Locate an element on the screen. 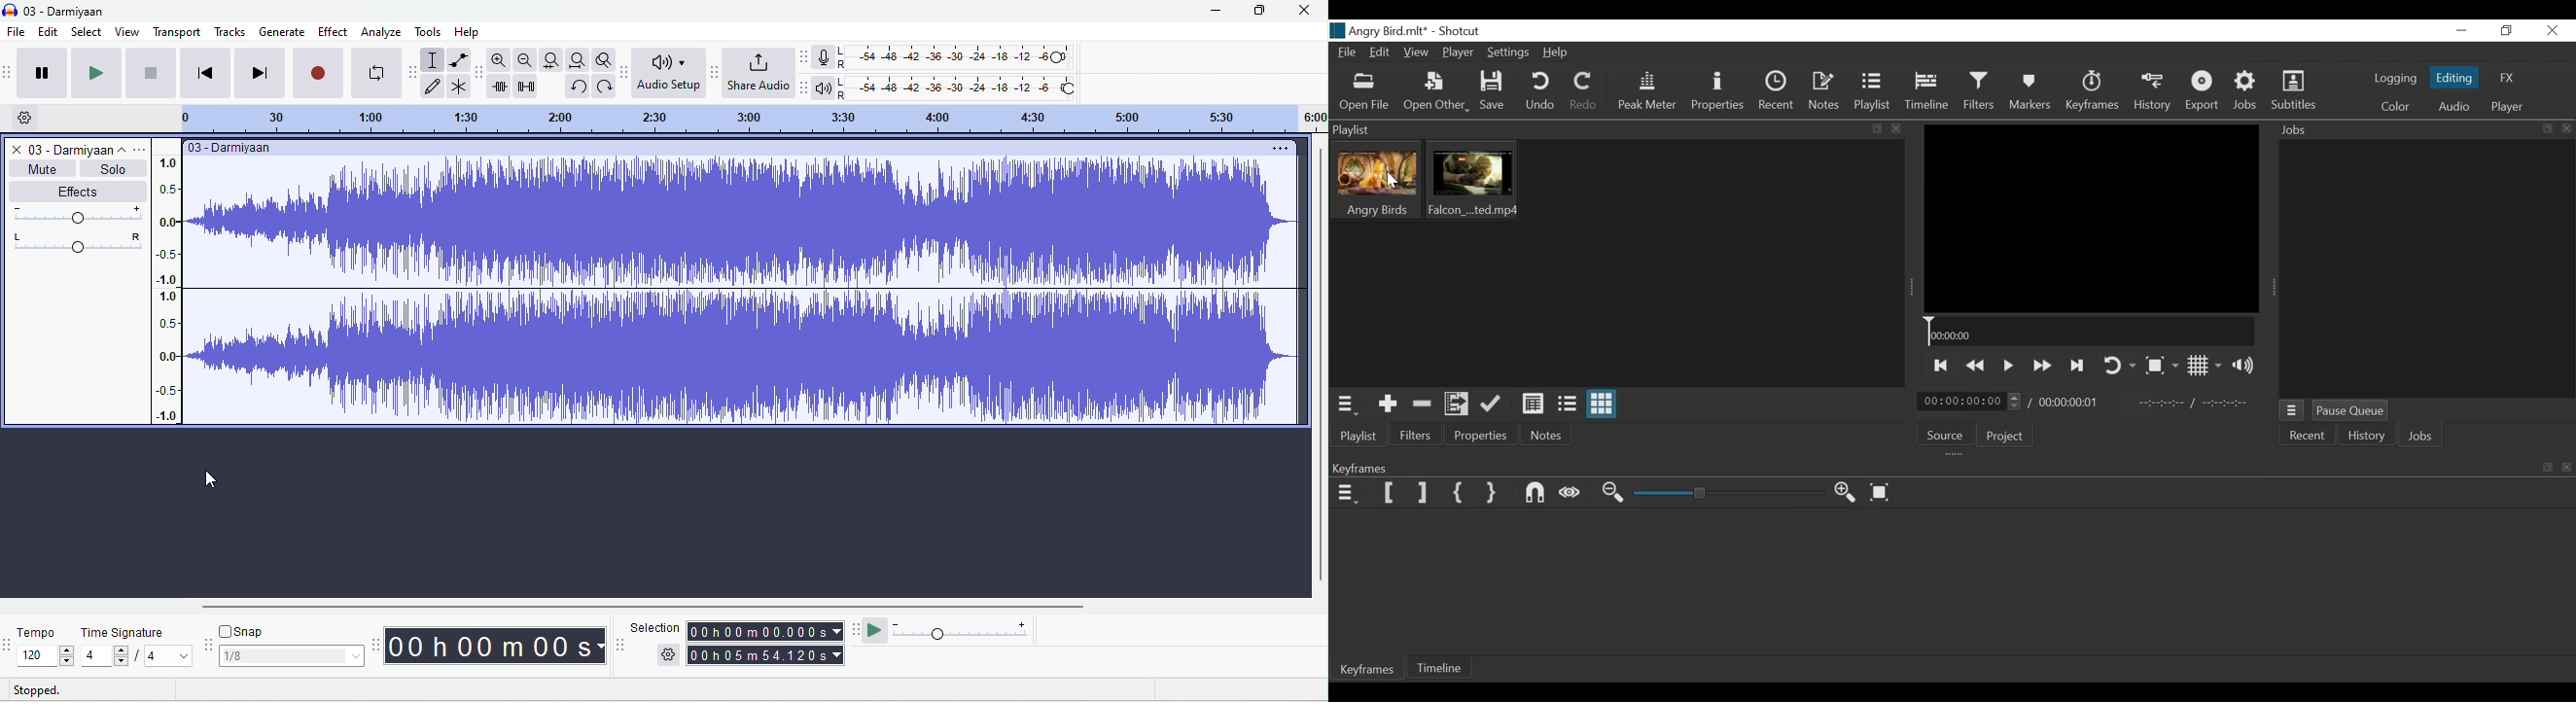  Recent is located at coordinates (1775, 92).